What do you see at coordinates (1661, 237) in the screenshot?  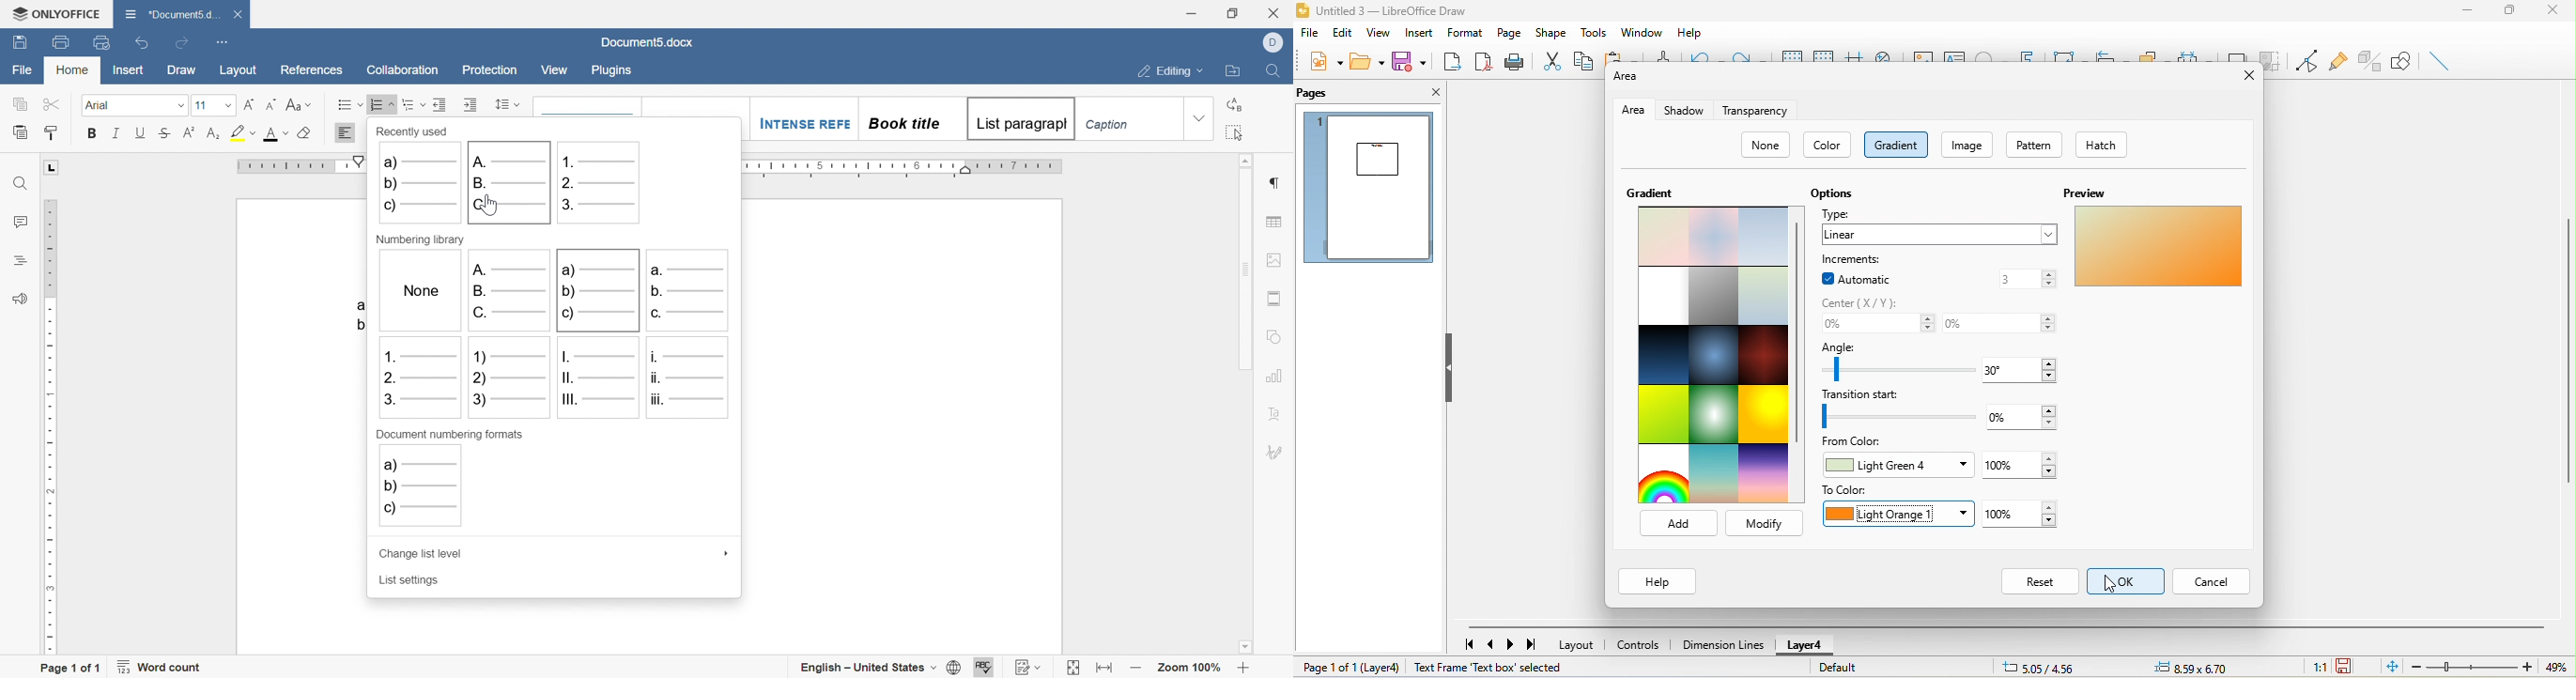 I see `select pastel bouquet` at bounding box center [1661, 237].